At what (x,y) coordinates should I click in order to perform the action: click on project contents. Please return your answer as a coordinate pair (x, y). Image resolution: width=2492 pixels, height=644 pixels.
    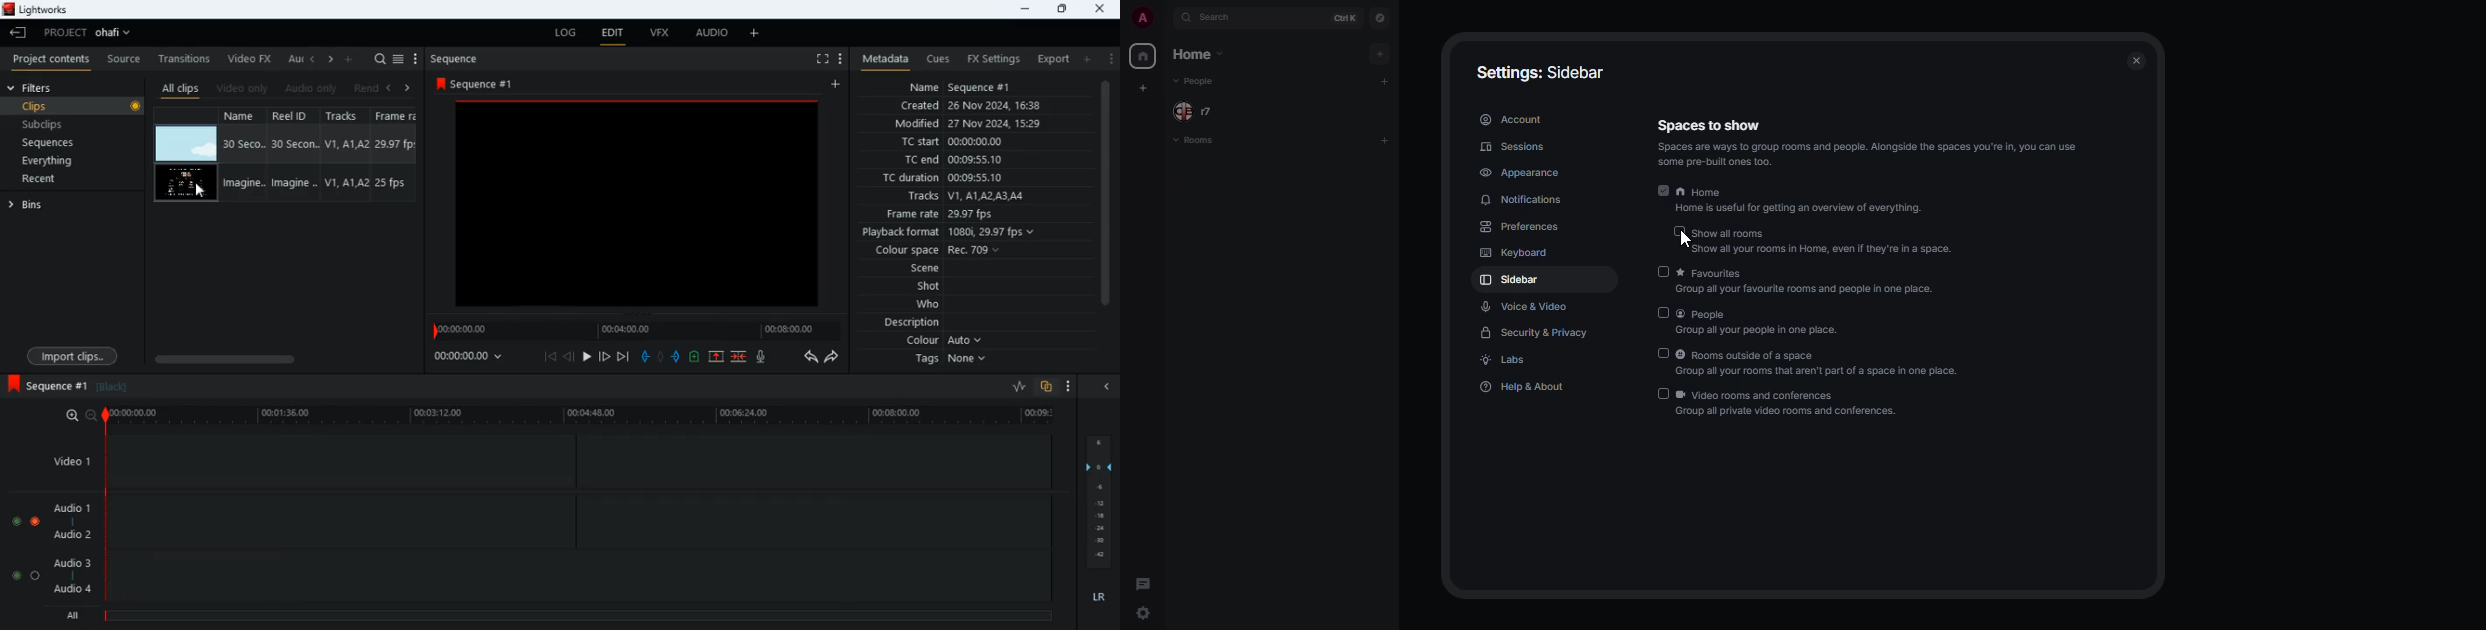
    Looking at the image, I should click on (52, 59).